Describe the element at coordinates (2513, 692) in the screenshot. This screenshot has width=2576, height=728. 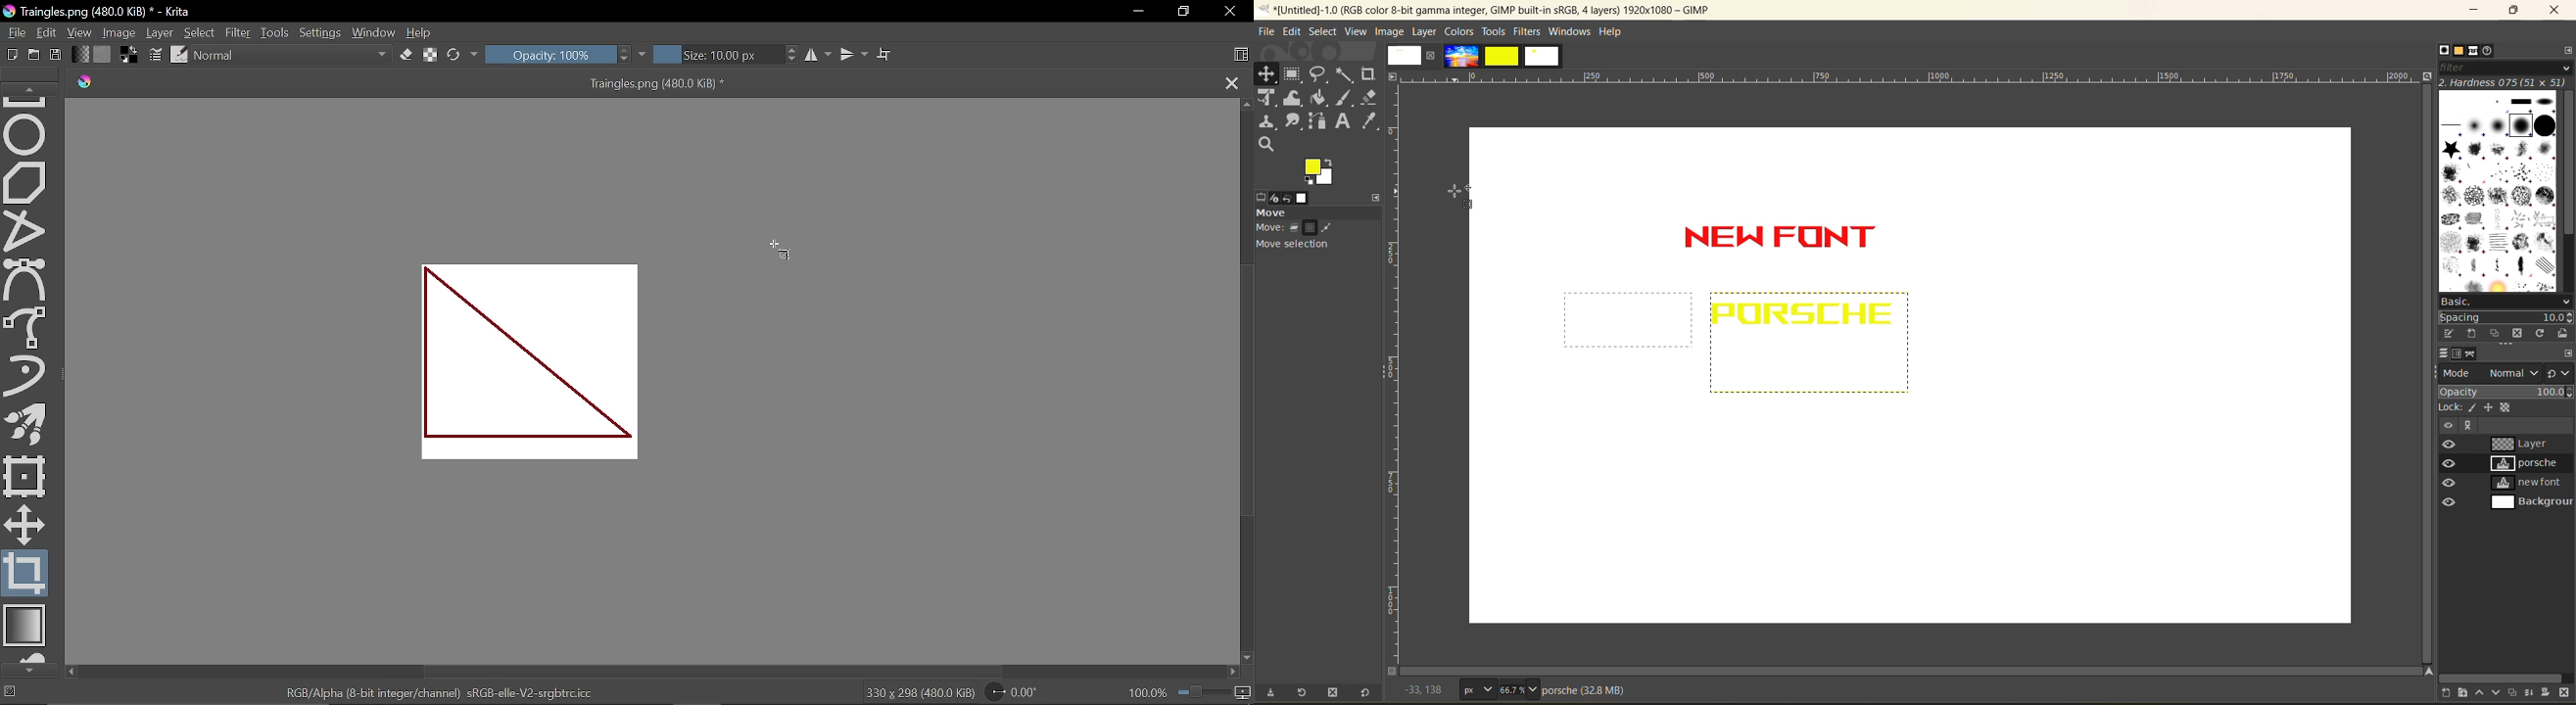
I see `create a duplicate` at that location.